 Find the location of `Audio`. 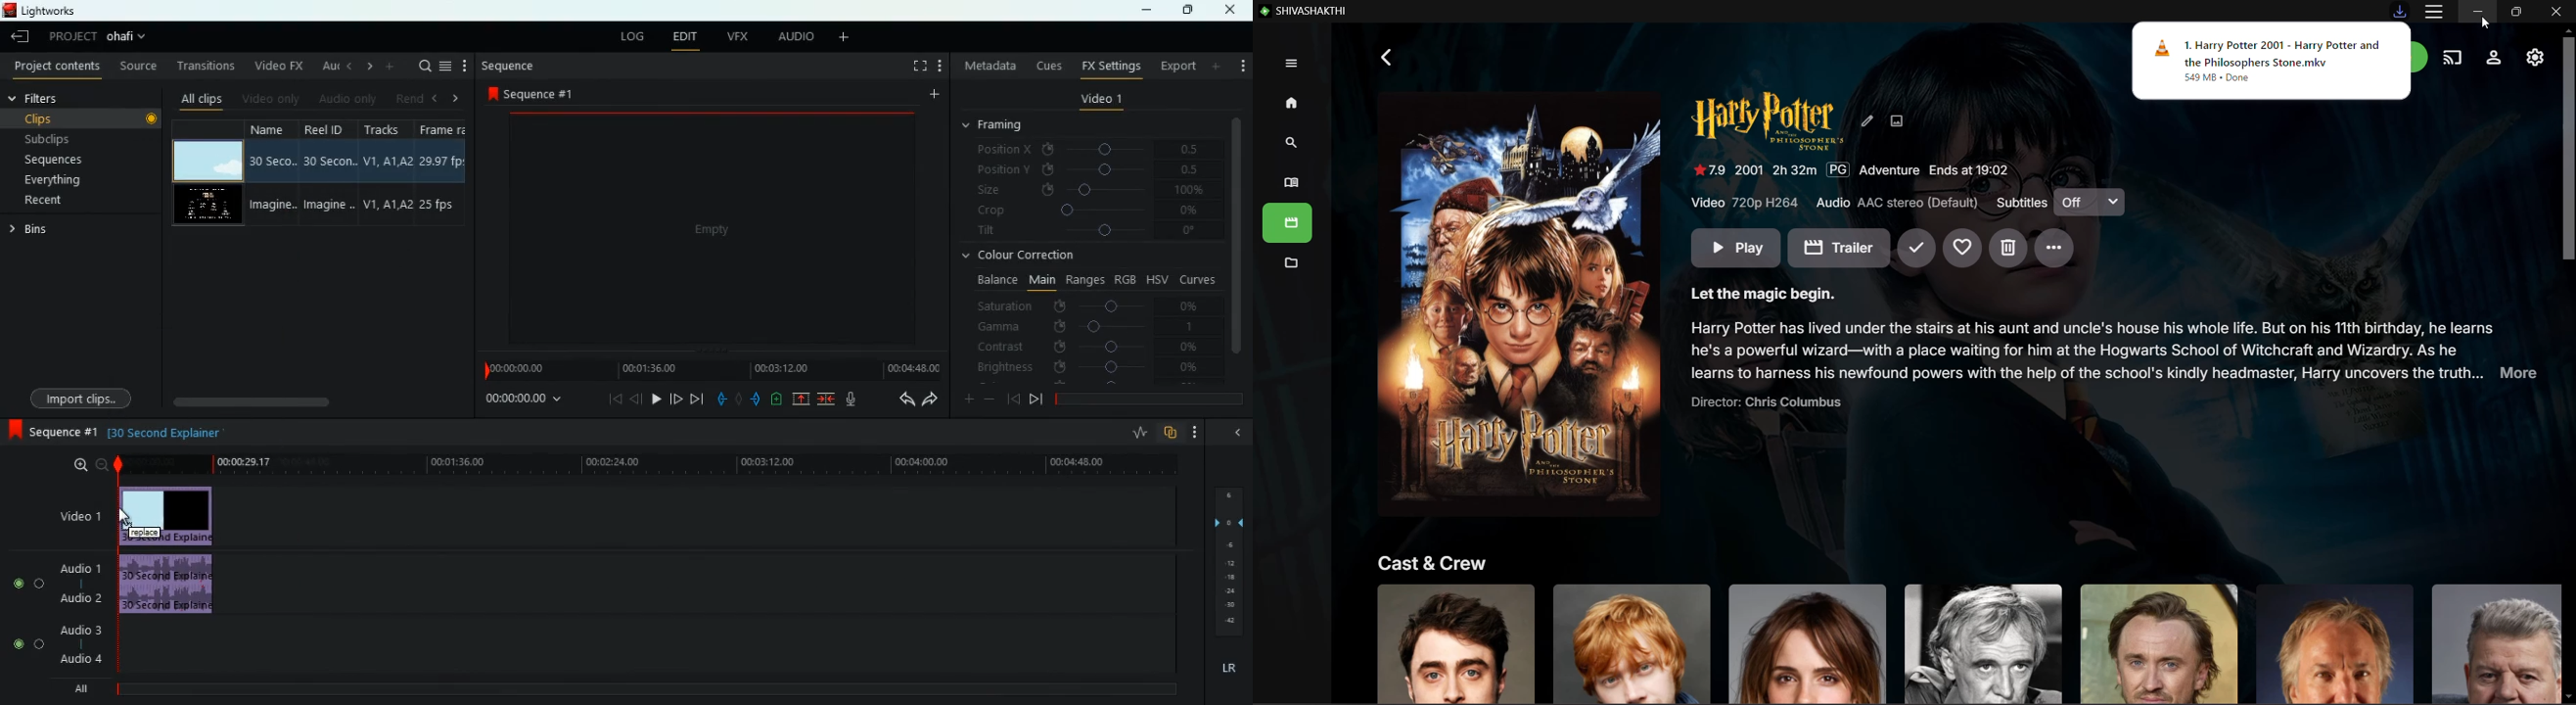

Audio is located at coordinates (24, 583).